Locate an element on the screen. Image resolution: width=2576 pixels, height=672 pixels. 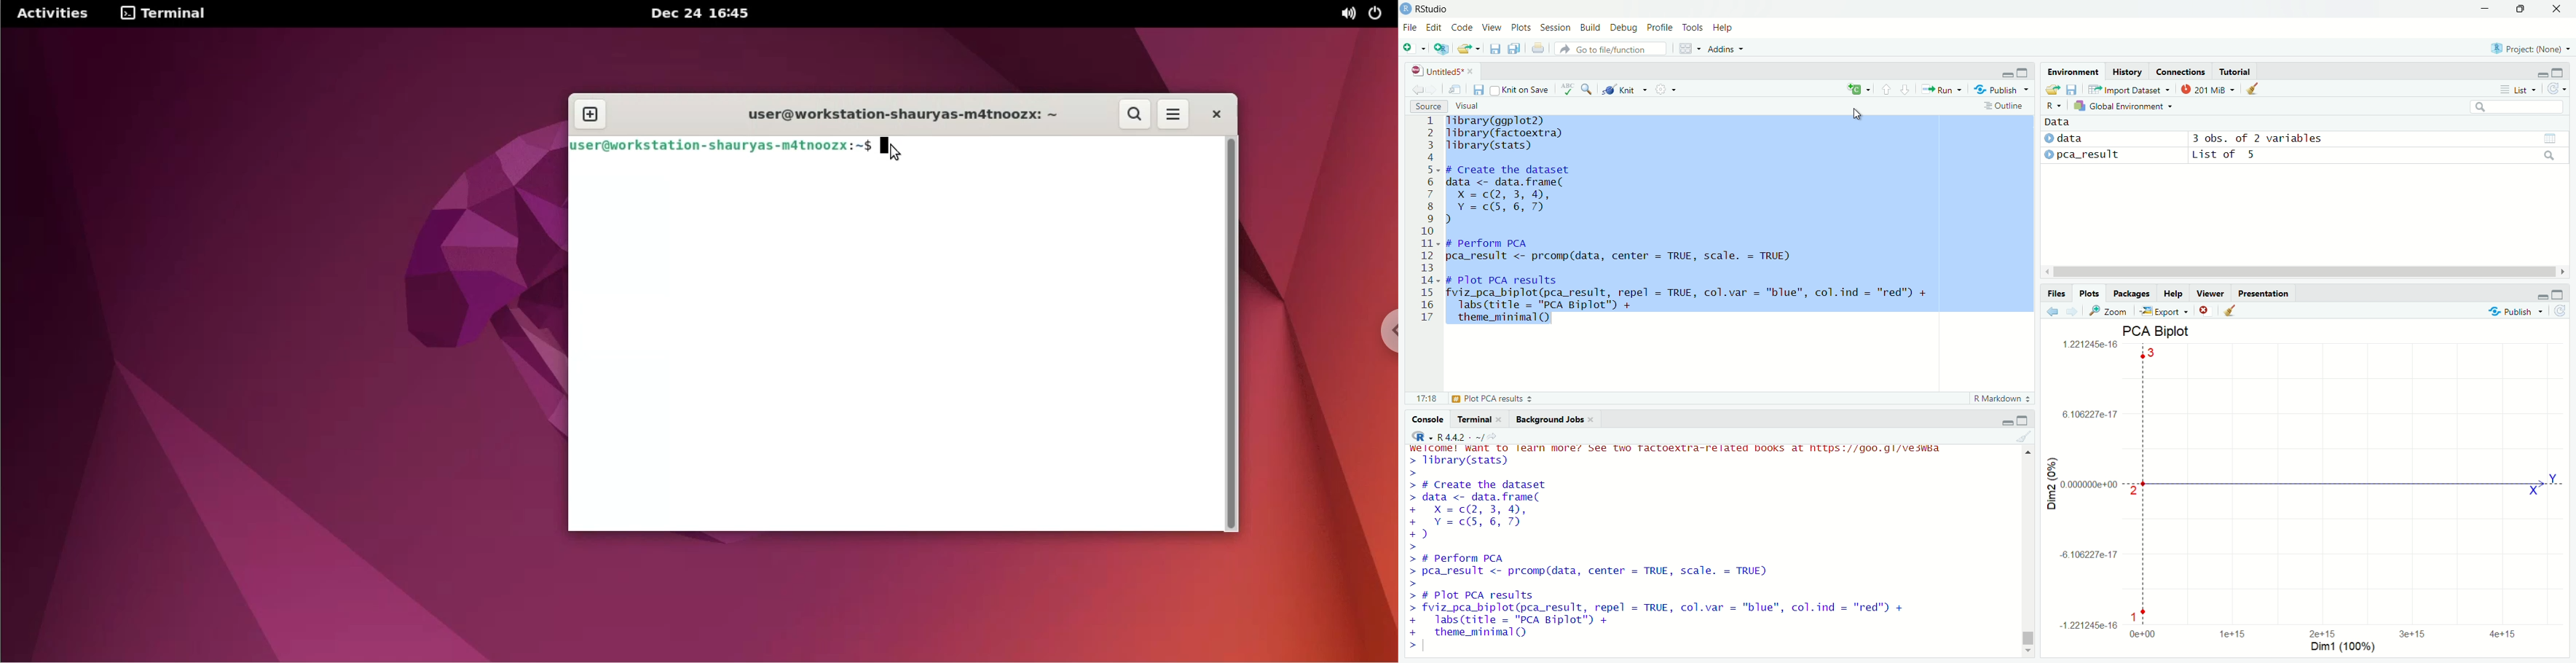
Build is located at coordinates (1591, 28).